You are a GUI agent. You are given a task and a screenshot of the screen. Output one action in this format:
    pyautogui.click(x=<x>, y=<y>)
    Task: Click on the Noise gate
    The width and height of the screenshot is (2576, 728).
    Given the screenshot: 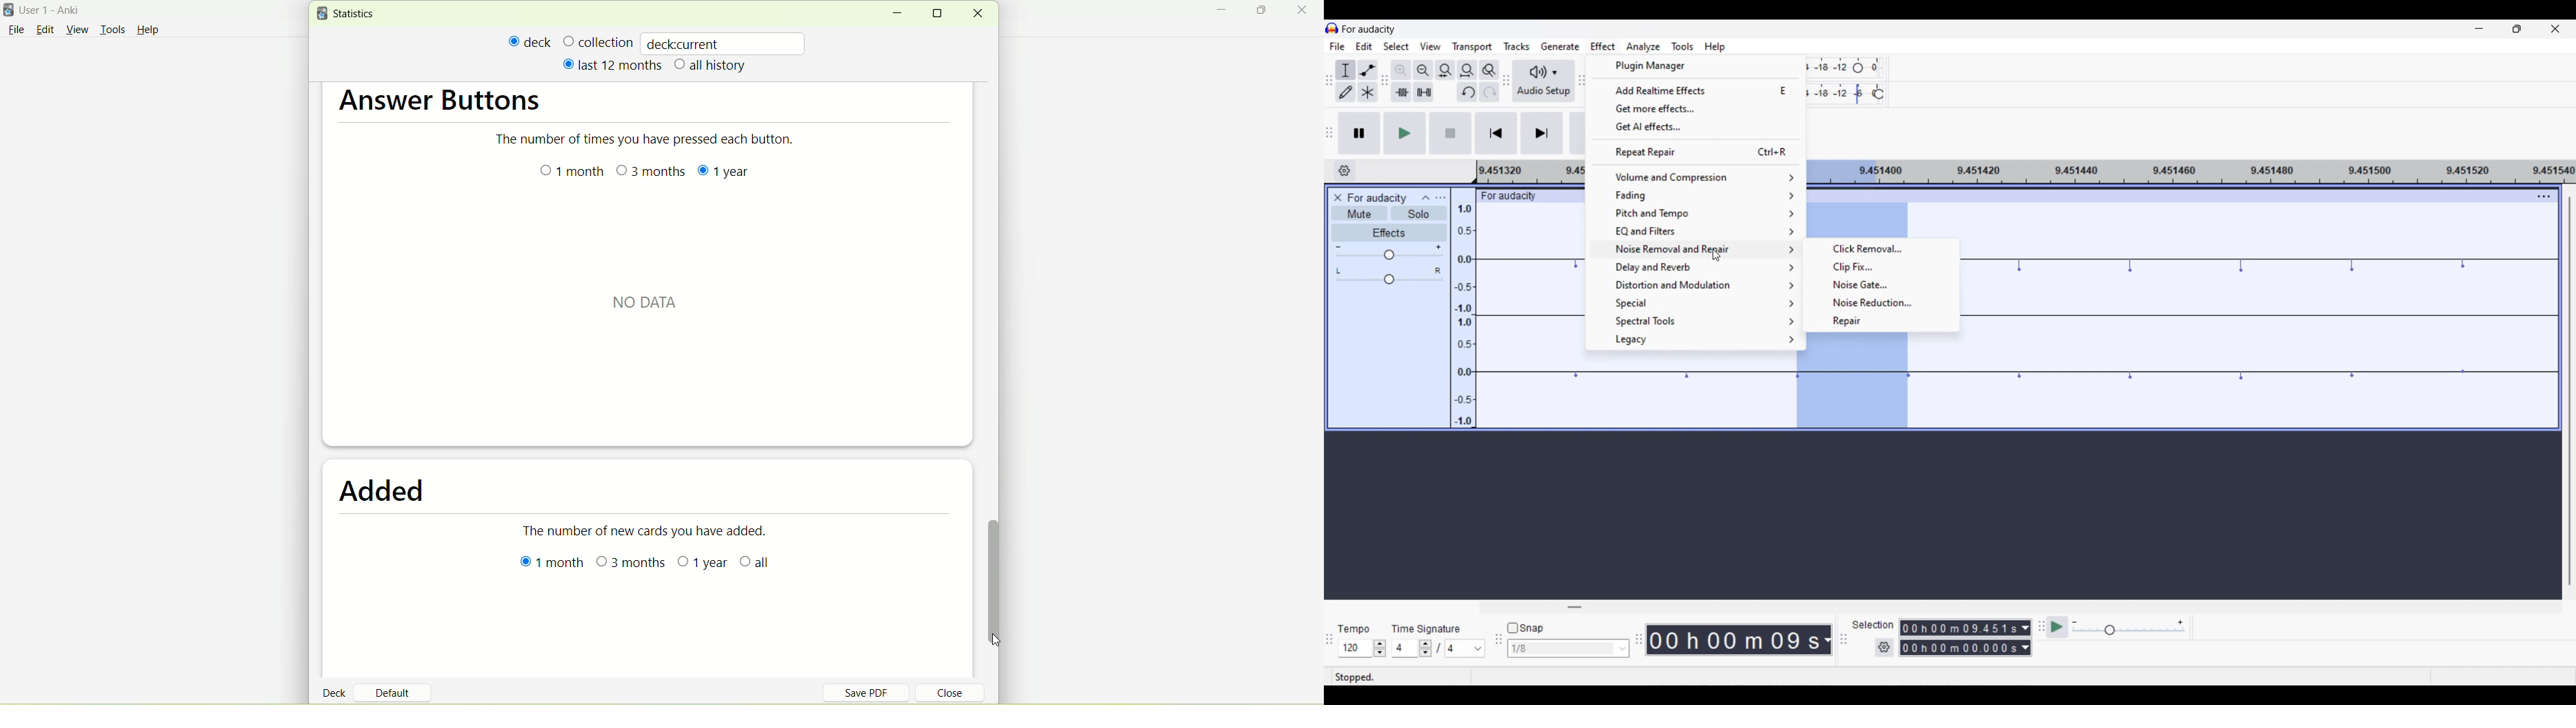 What is the action you would take?
    pyautogui.click(x=1880, y=285)
    